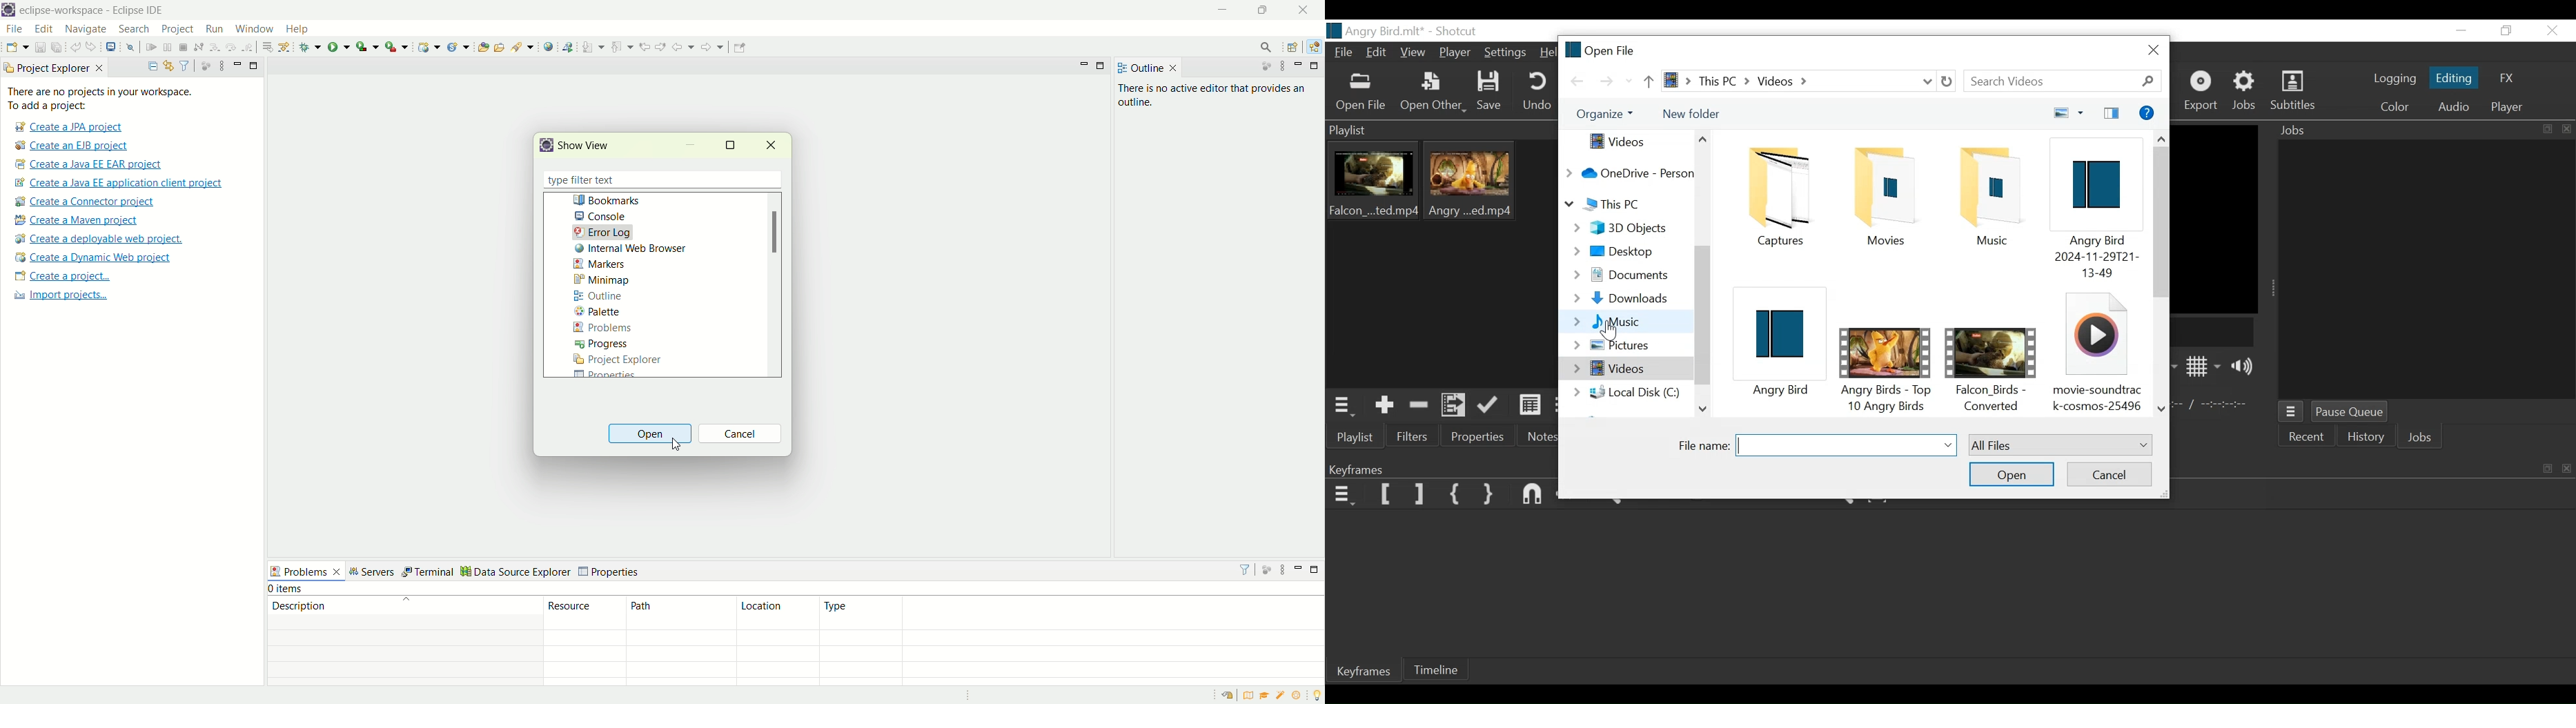 This screenshot has height=728, width=2576. Describe the element at coordinates (151, 46) in the screenshot. I see `resume` at that location.